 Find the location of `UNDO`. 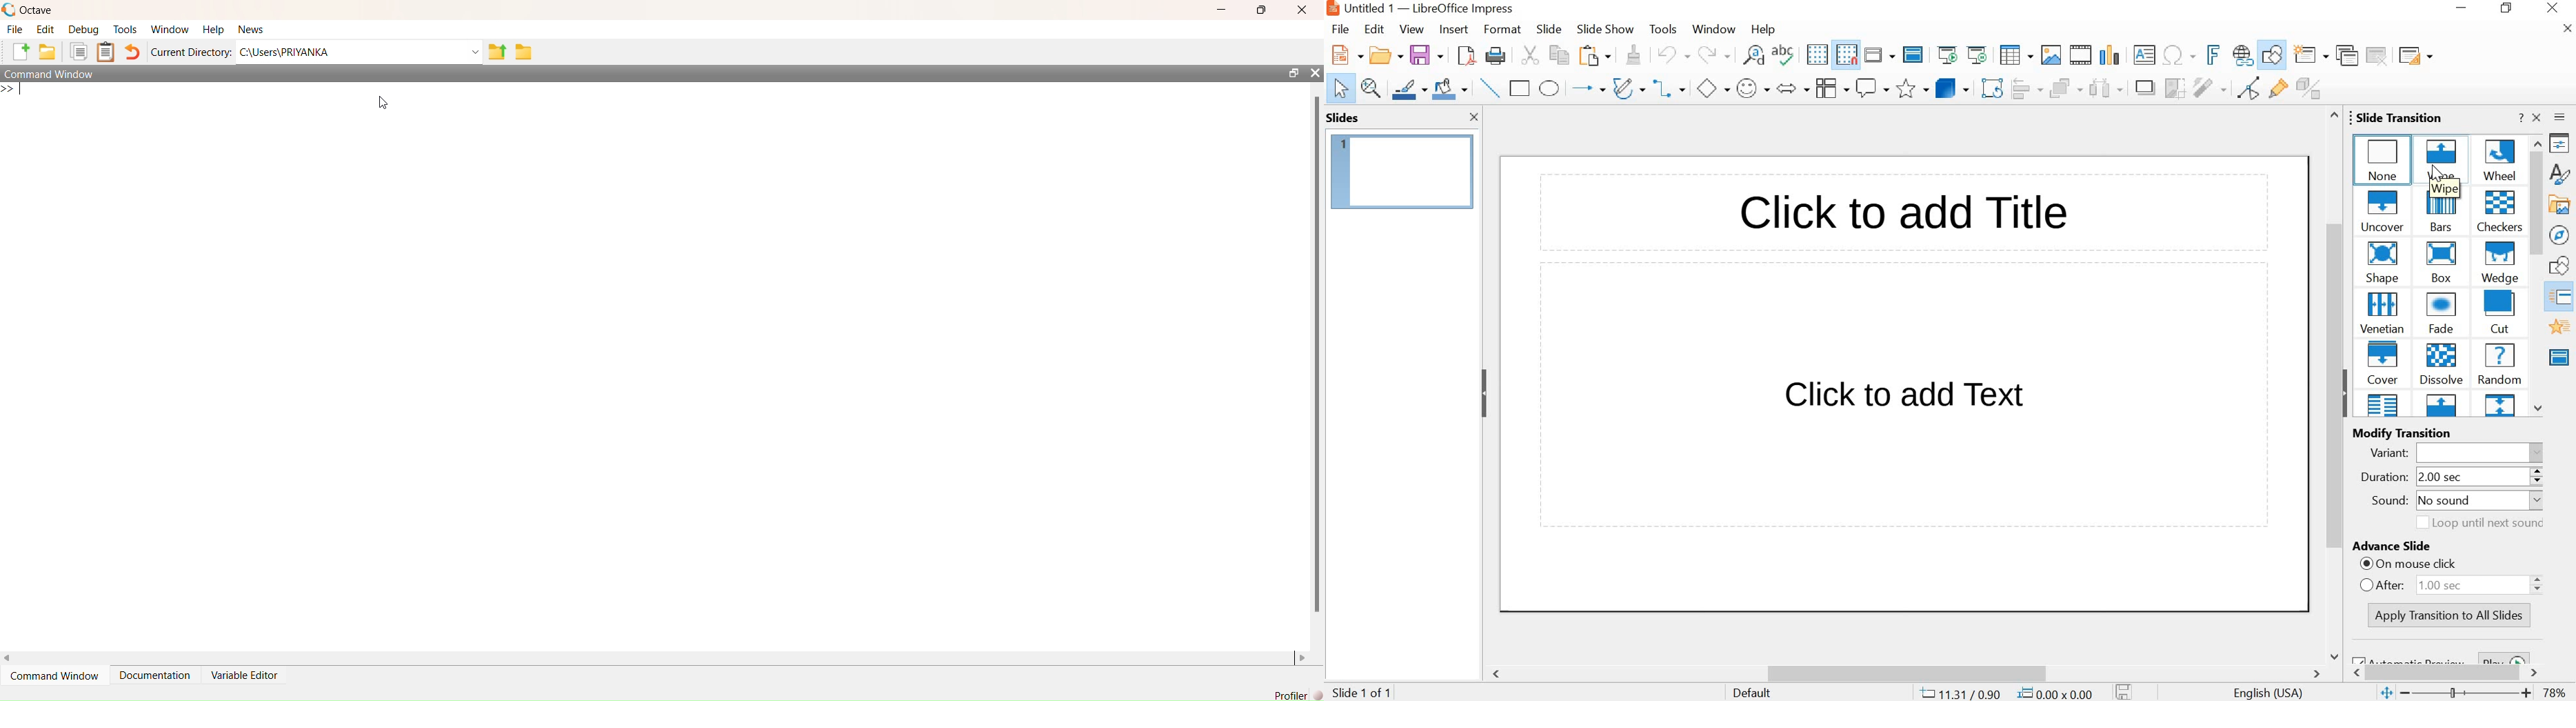

UNDO is located at coordinates (1672, 55).